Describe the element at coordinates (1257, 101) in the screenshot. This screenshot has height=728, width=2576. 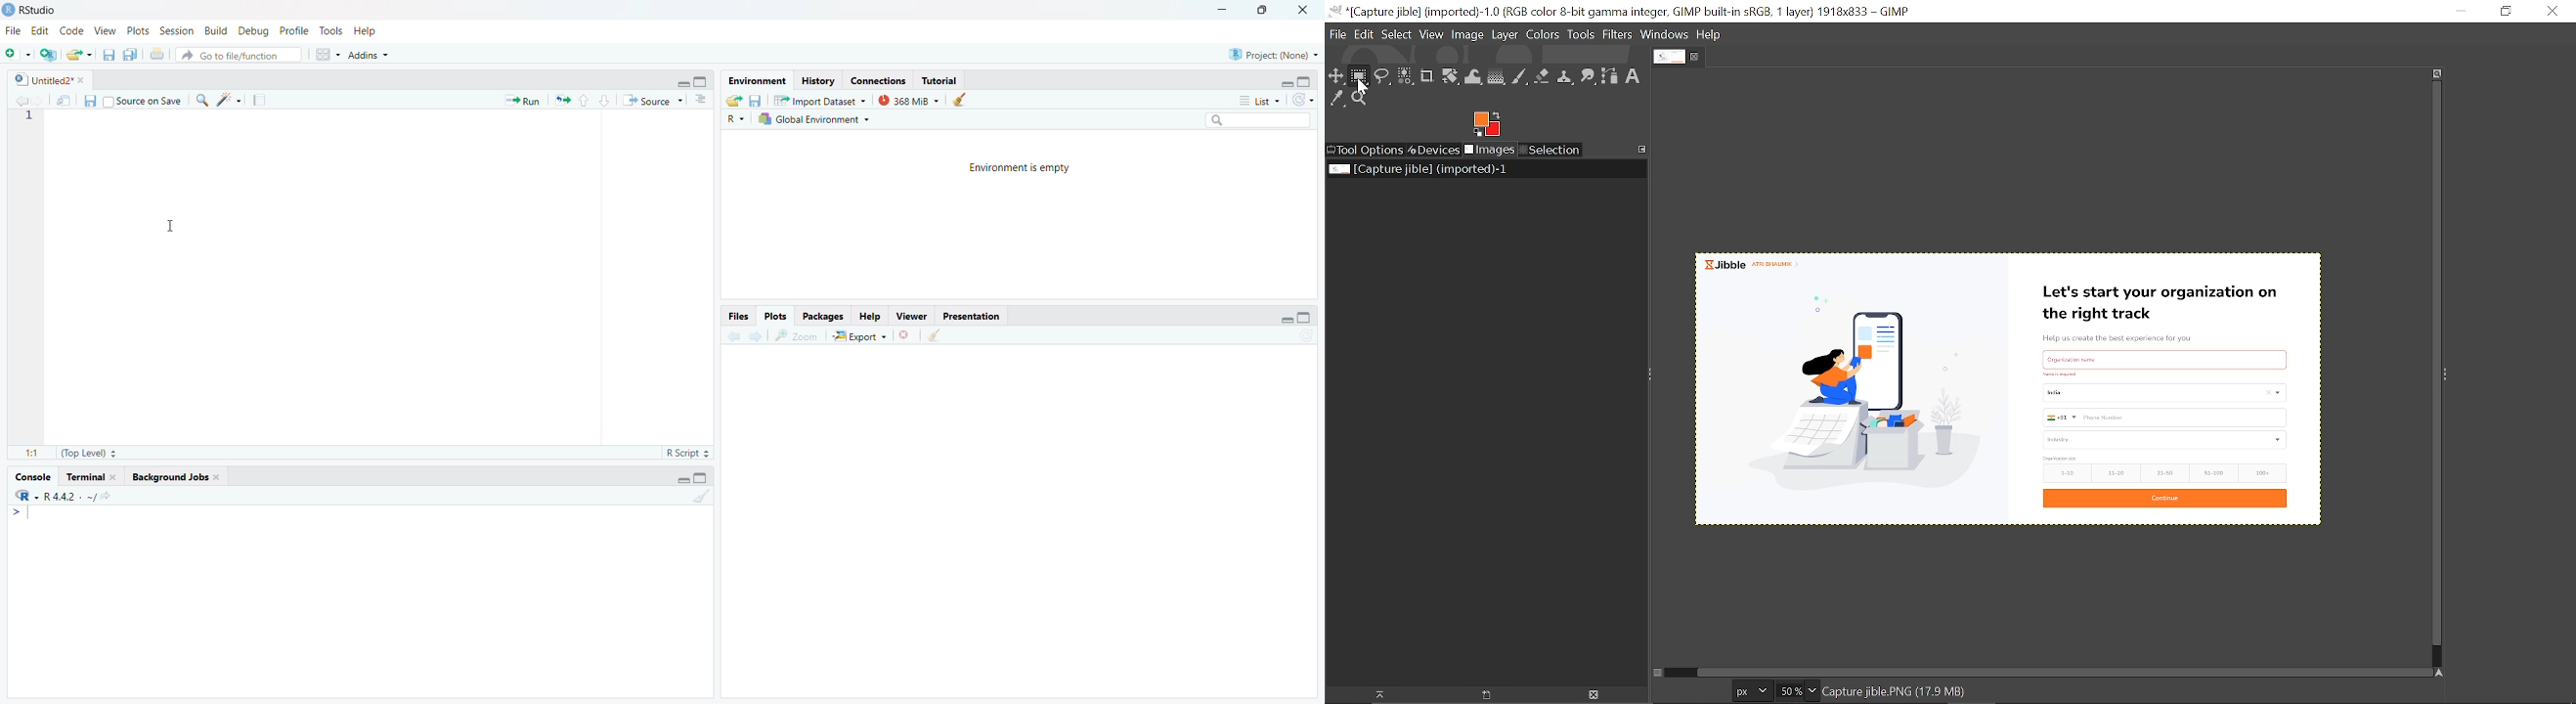
I see `List -` at that location.